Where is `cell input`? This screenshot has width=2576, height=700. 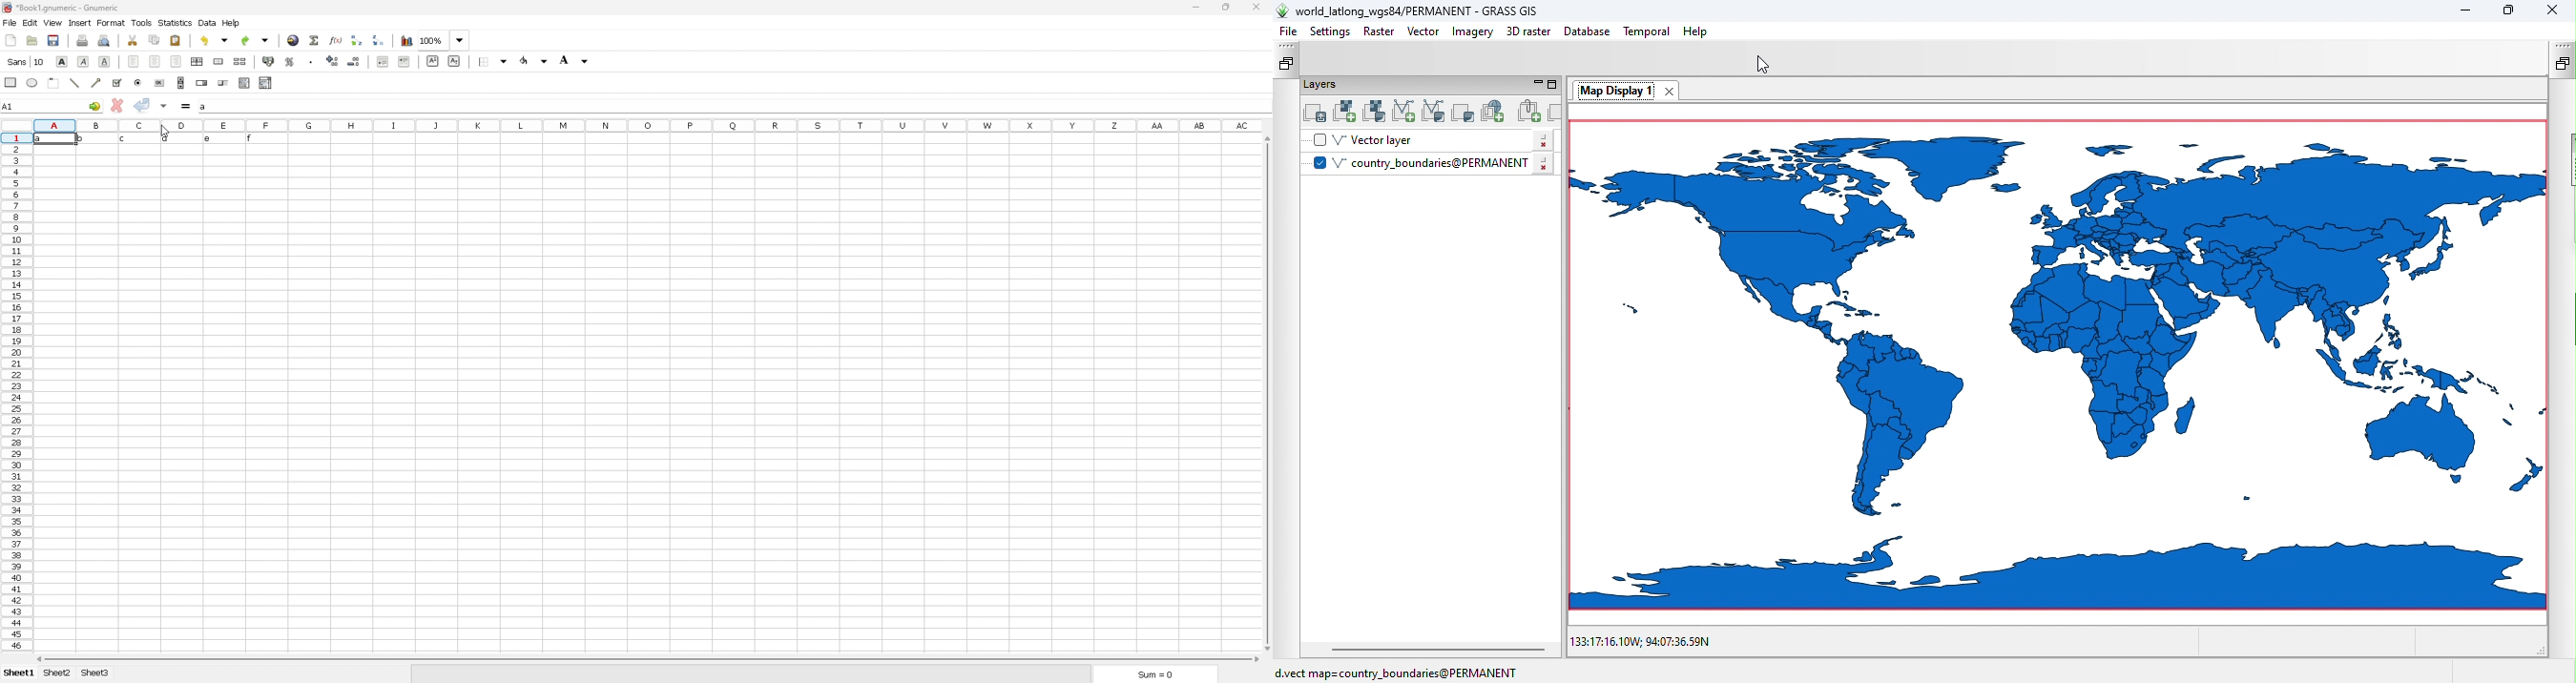
cell input is located at coordinates (734, 106).